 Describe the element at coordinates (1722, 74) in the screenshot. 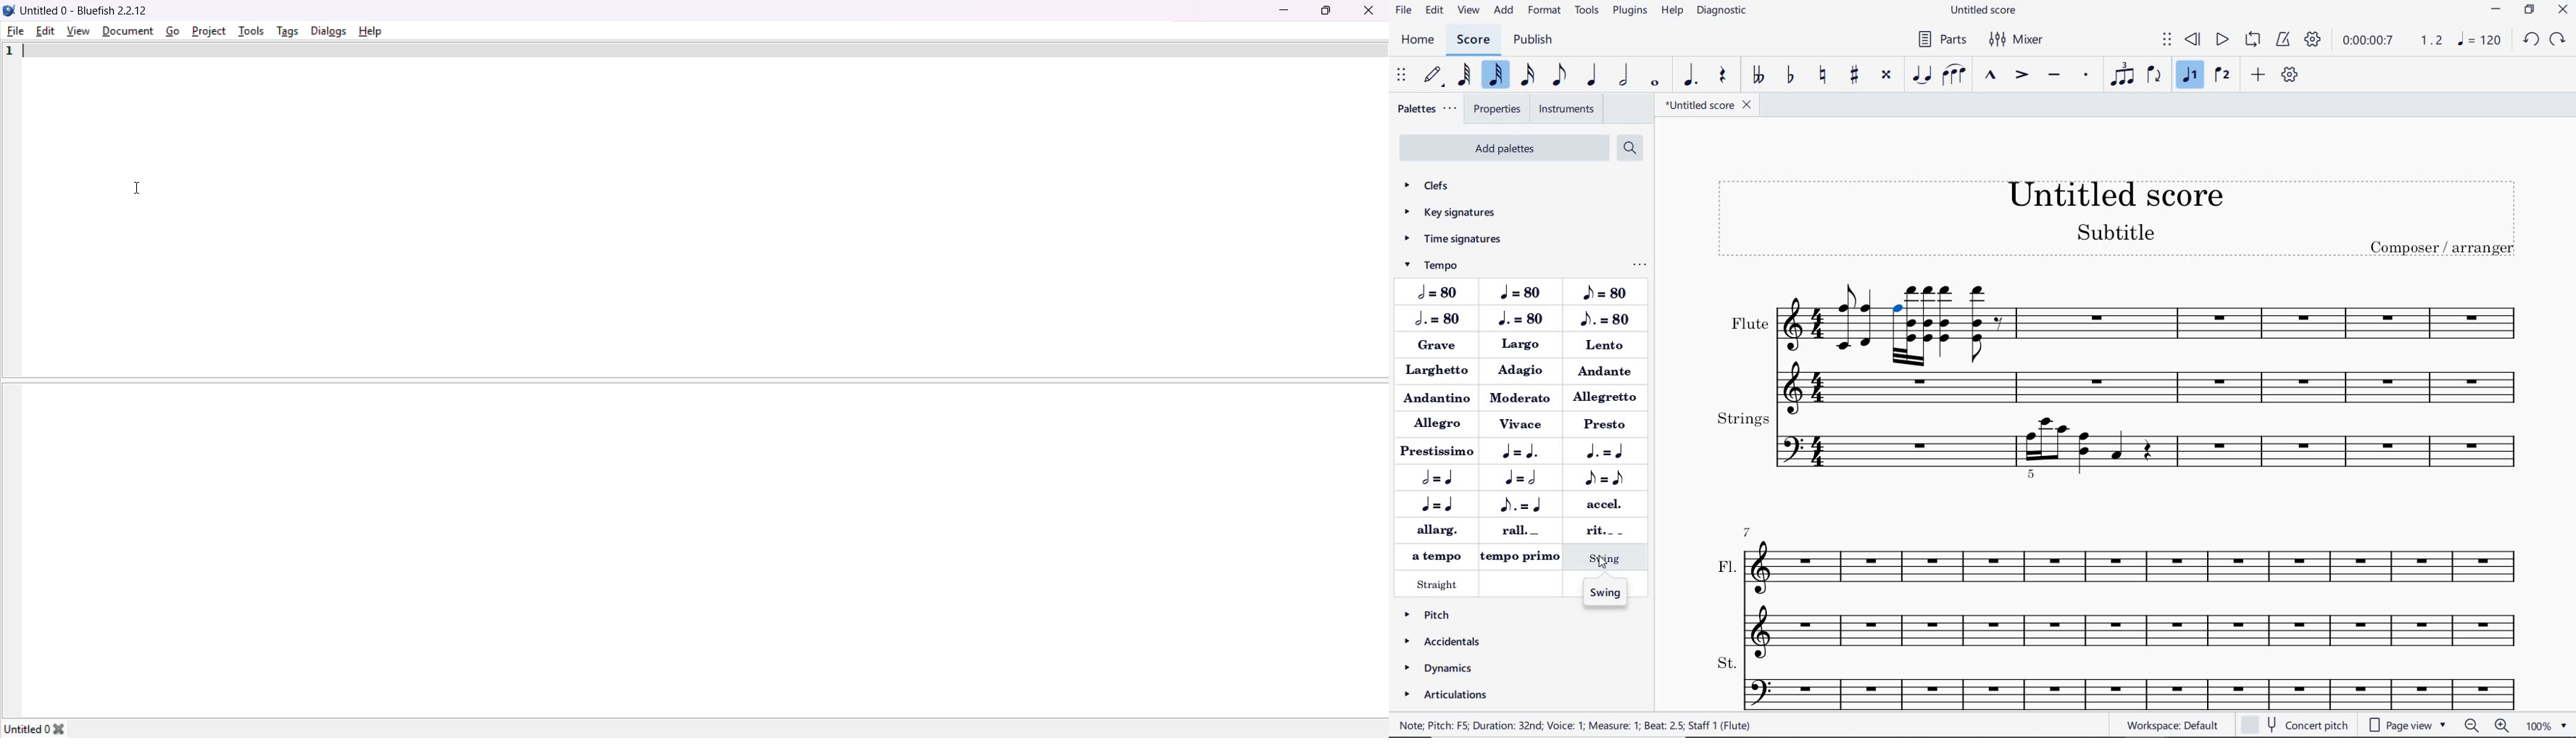

I see `REST` at that location.